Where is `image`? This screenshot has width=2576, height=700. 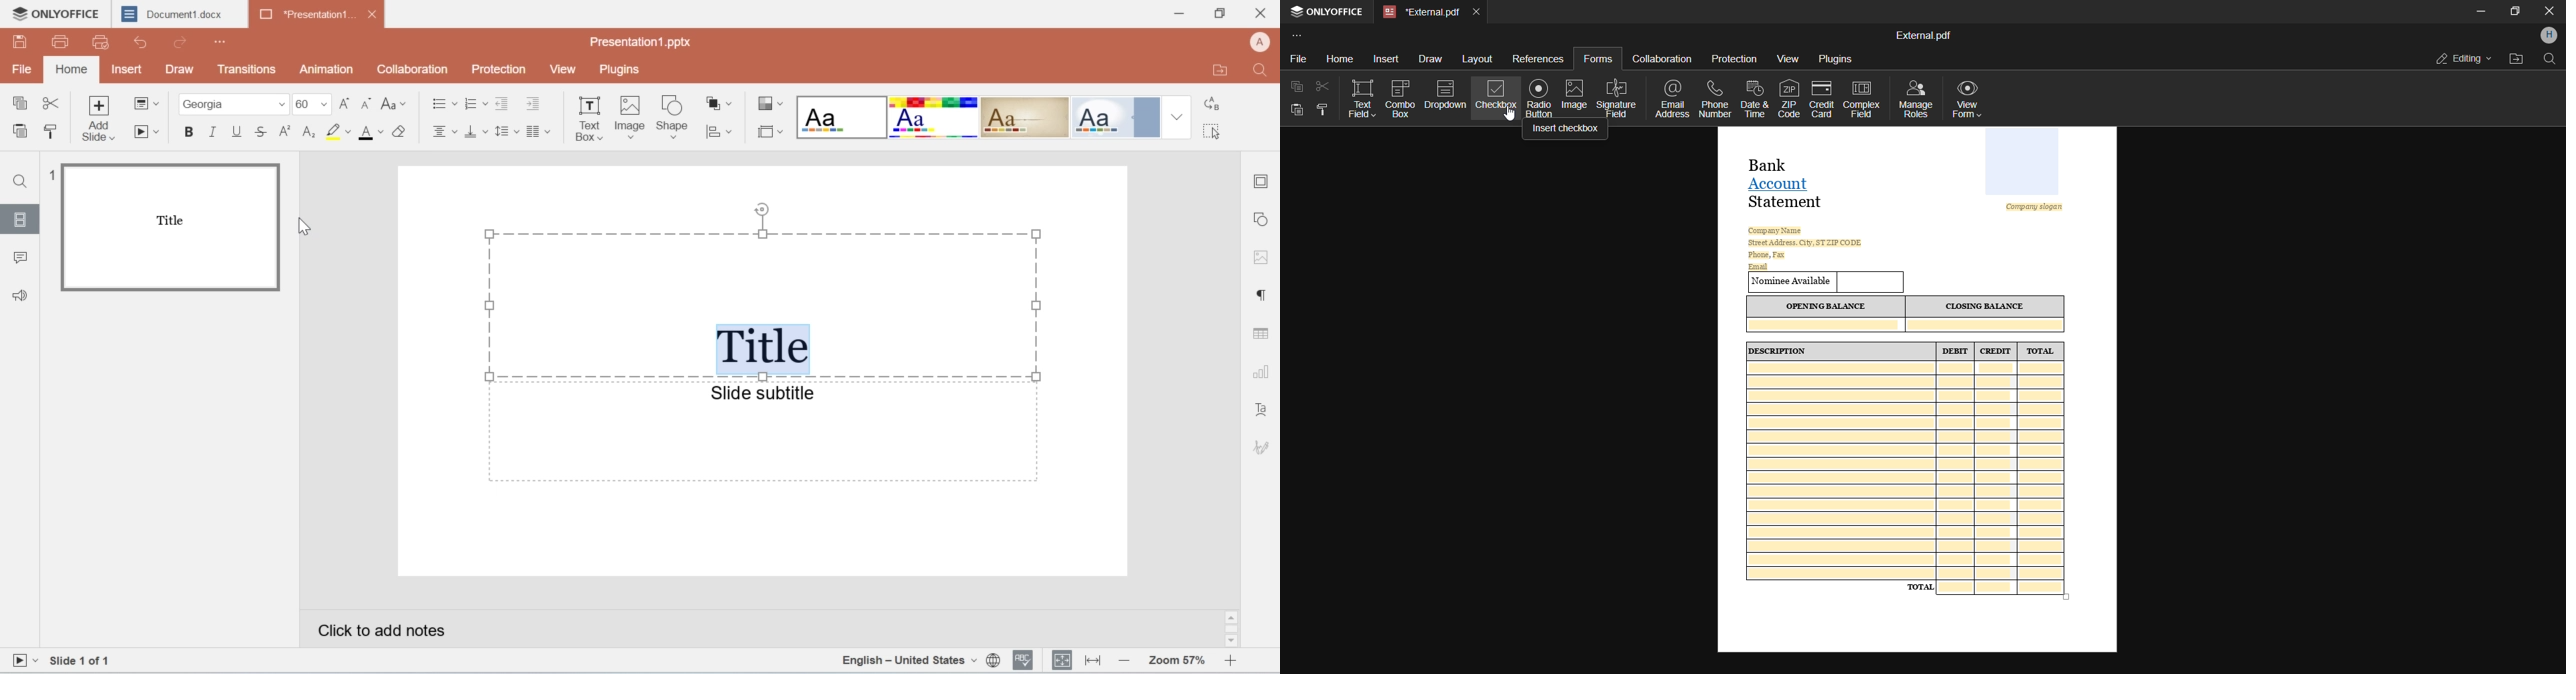
image is located at coordinates (1575, 94).